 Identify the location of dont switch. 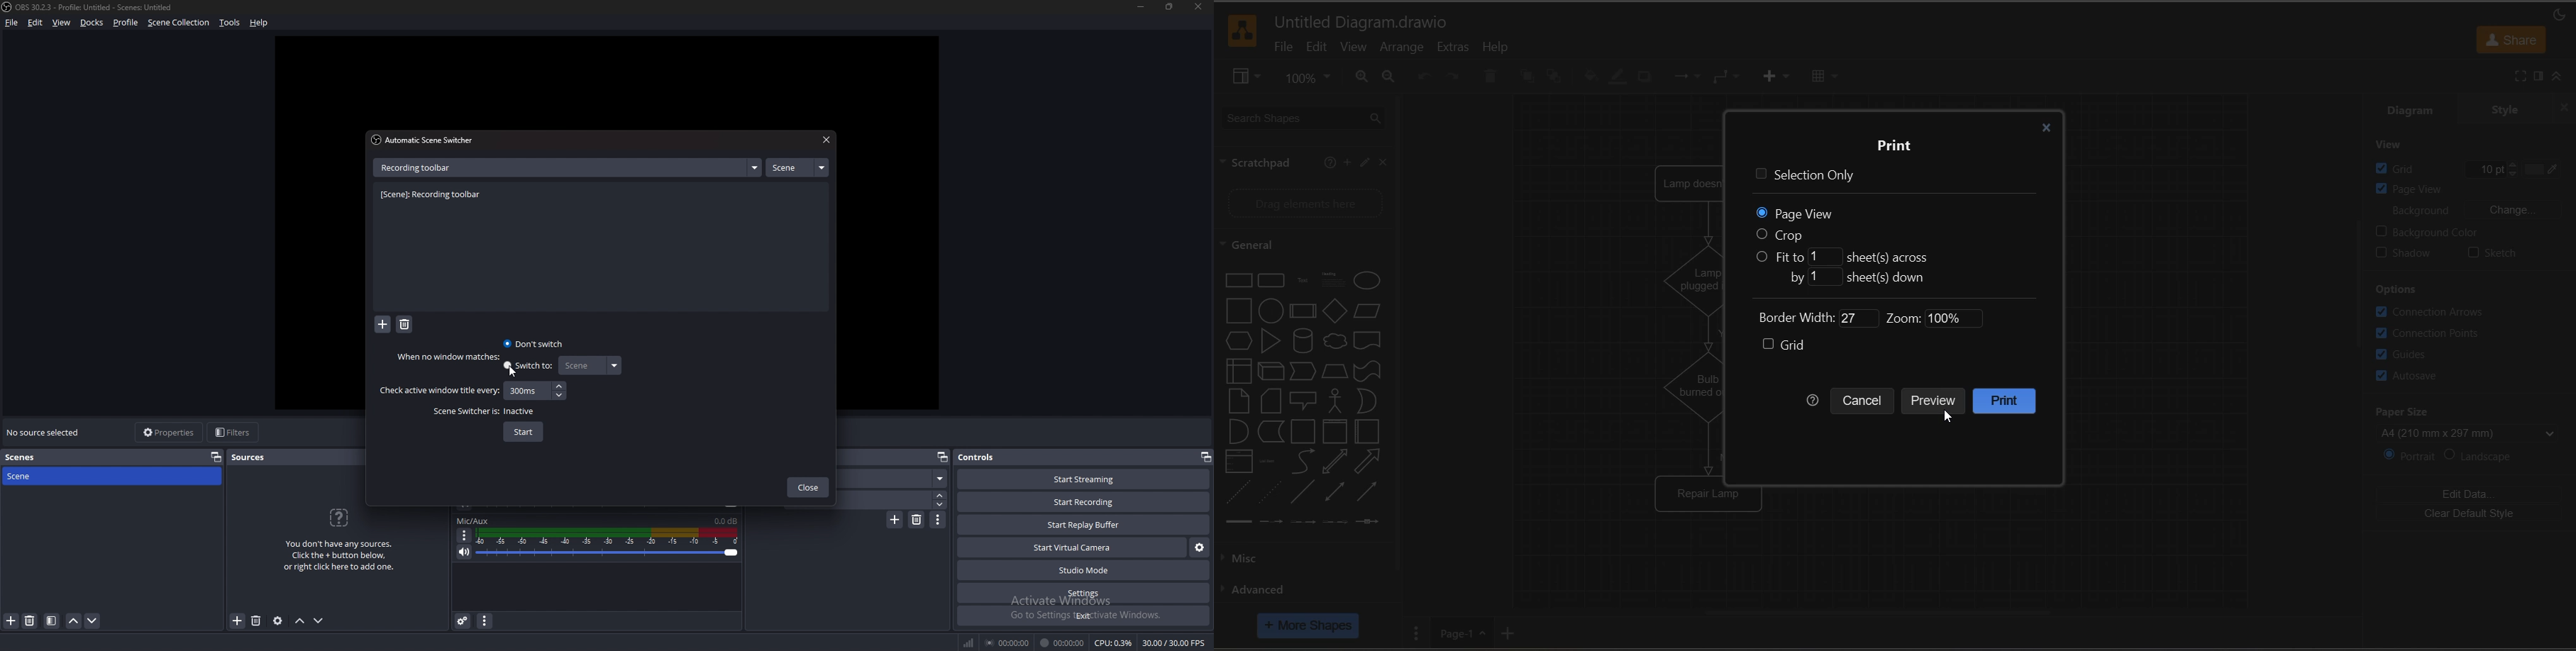
(535, 343).